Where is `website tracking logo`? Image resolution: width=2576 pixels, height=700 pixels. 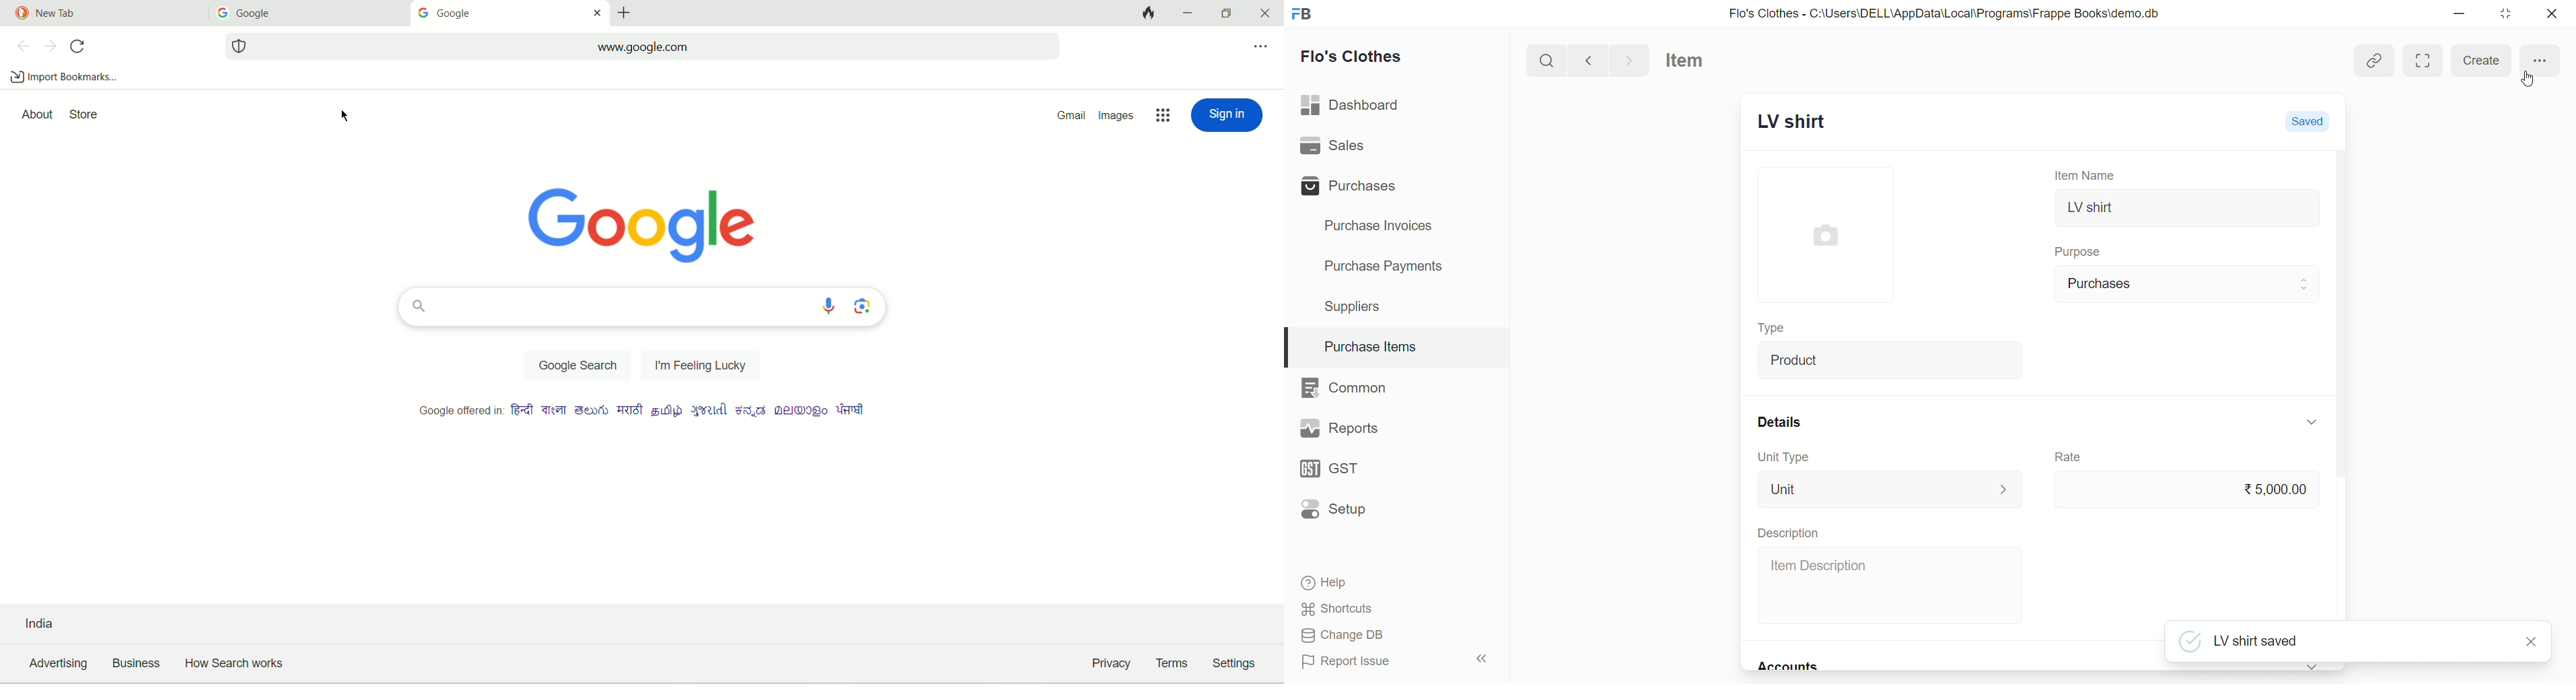
website tracking logo is located at coordinates (242, 47).